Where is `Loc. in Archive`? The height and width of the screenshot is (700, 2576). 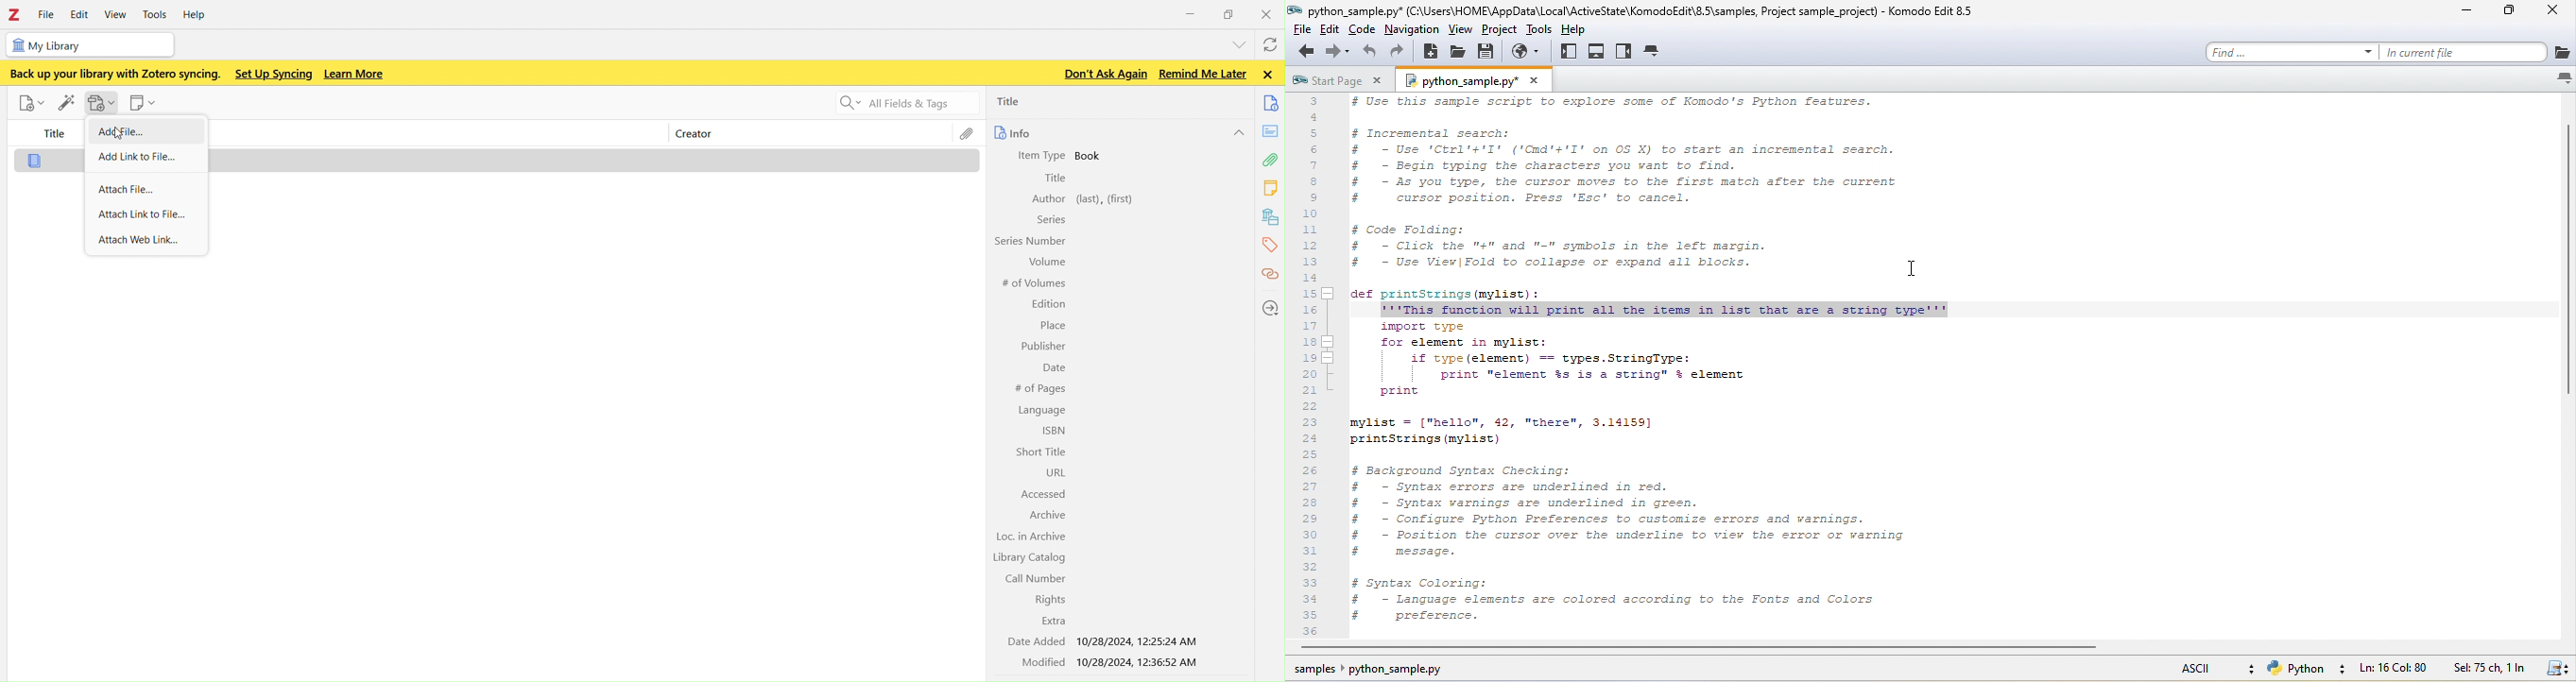 Loc. in Archive is located at coordinates (1033, 536).